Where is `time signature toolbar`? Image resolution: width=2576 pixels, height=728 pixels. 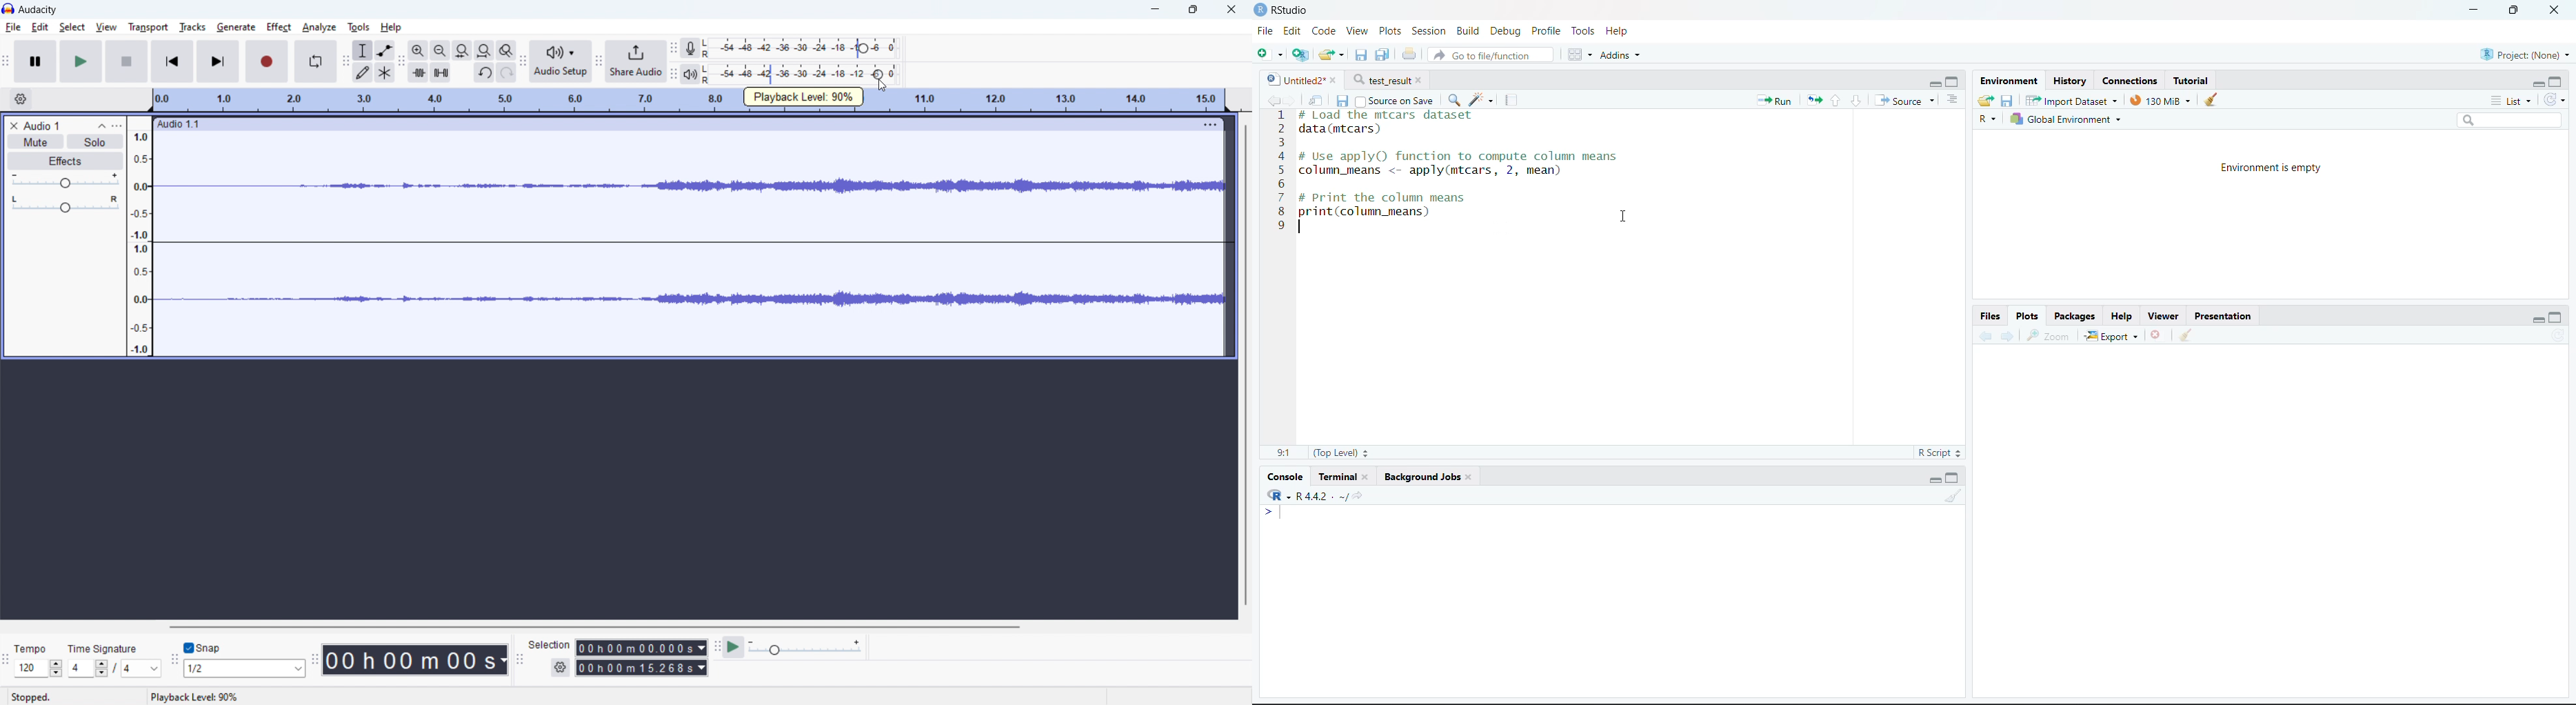 time signature toolbar is located at coordinates (6, 657).